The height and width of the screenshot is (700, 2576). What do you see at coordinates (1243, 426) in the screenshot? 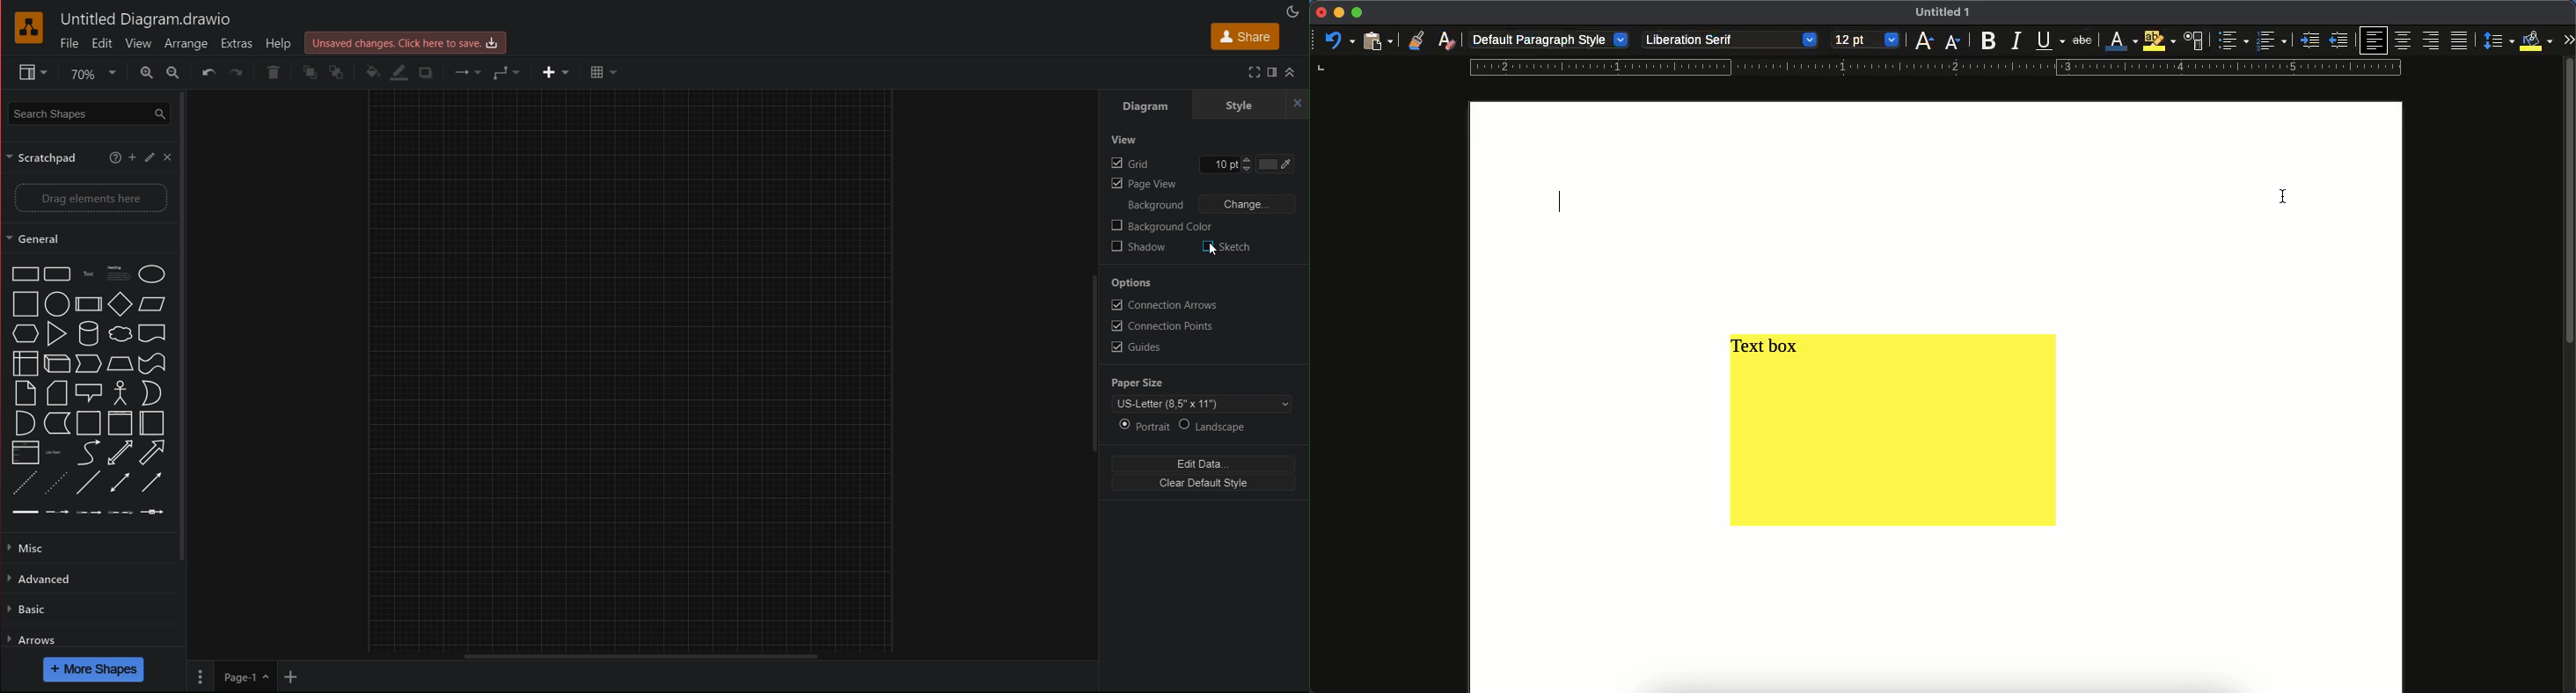
I see `Landscape` at bounding box center [1243, 426].